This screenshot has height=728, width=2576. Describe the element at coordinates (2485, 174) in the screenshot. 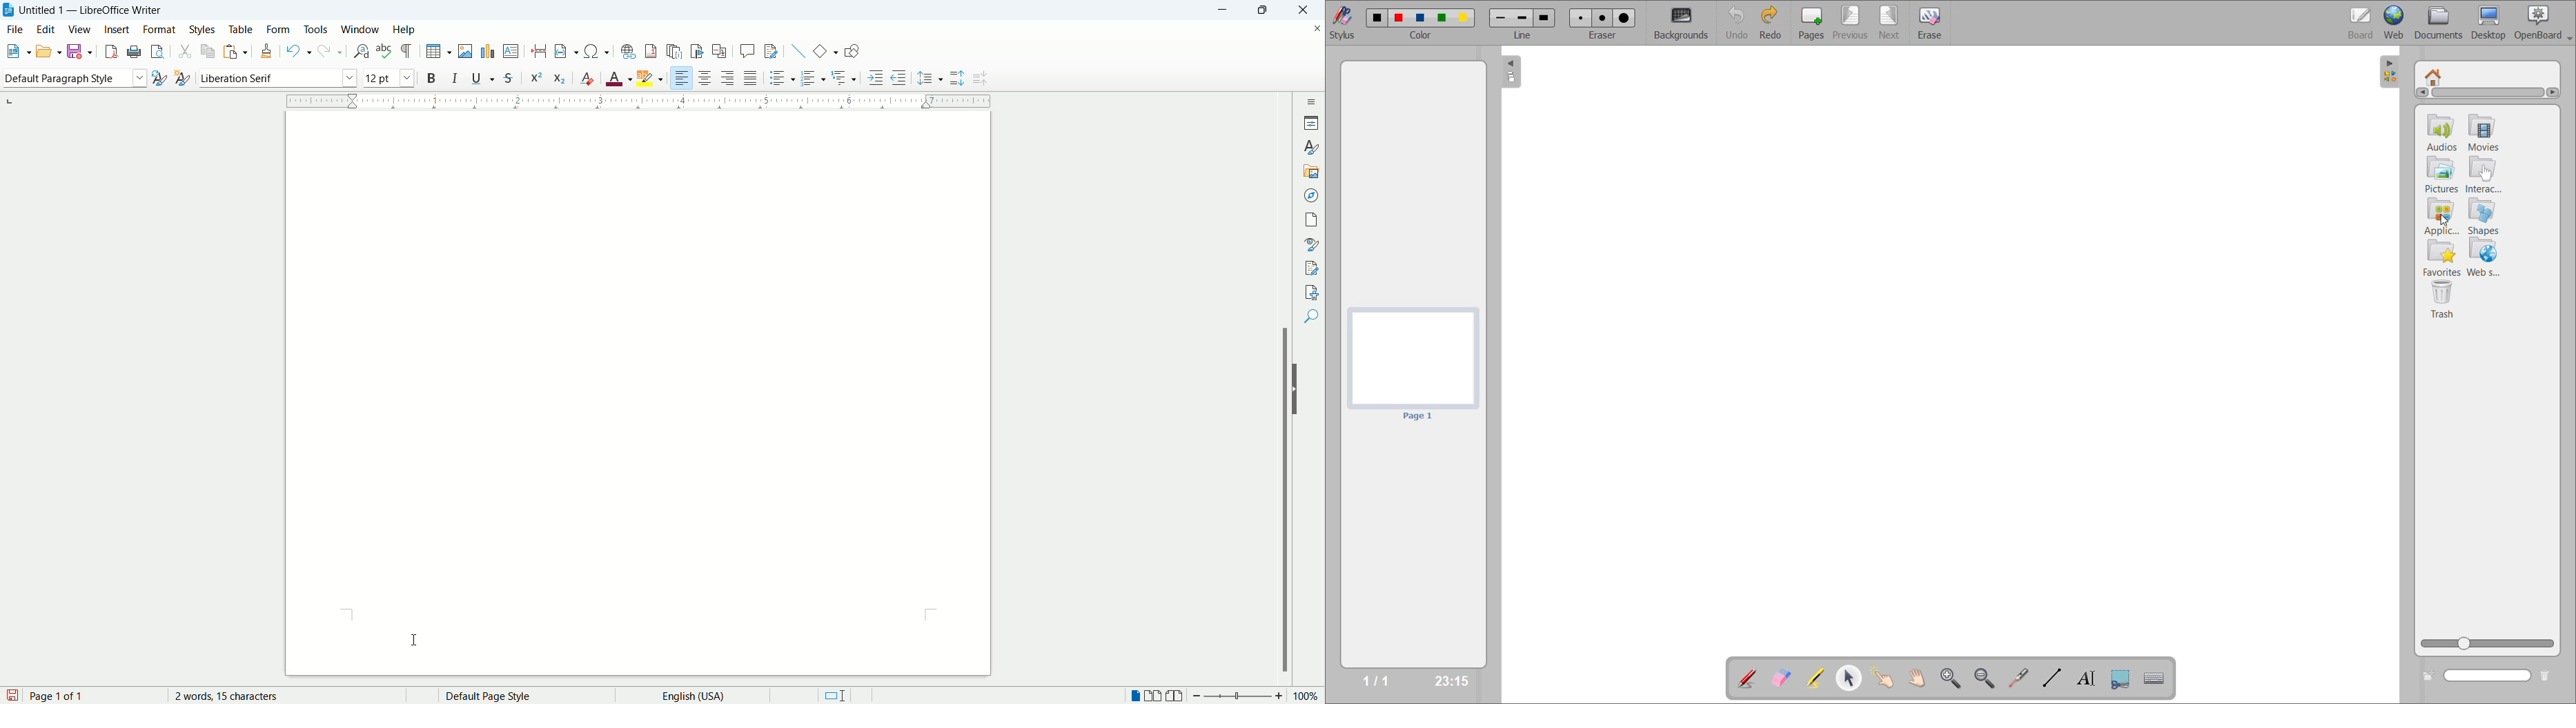

I see `interactivities` at that location.